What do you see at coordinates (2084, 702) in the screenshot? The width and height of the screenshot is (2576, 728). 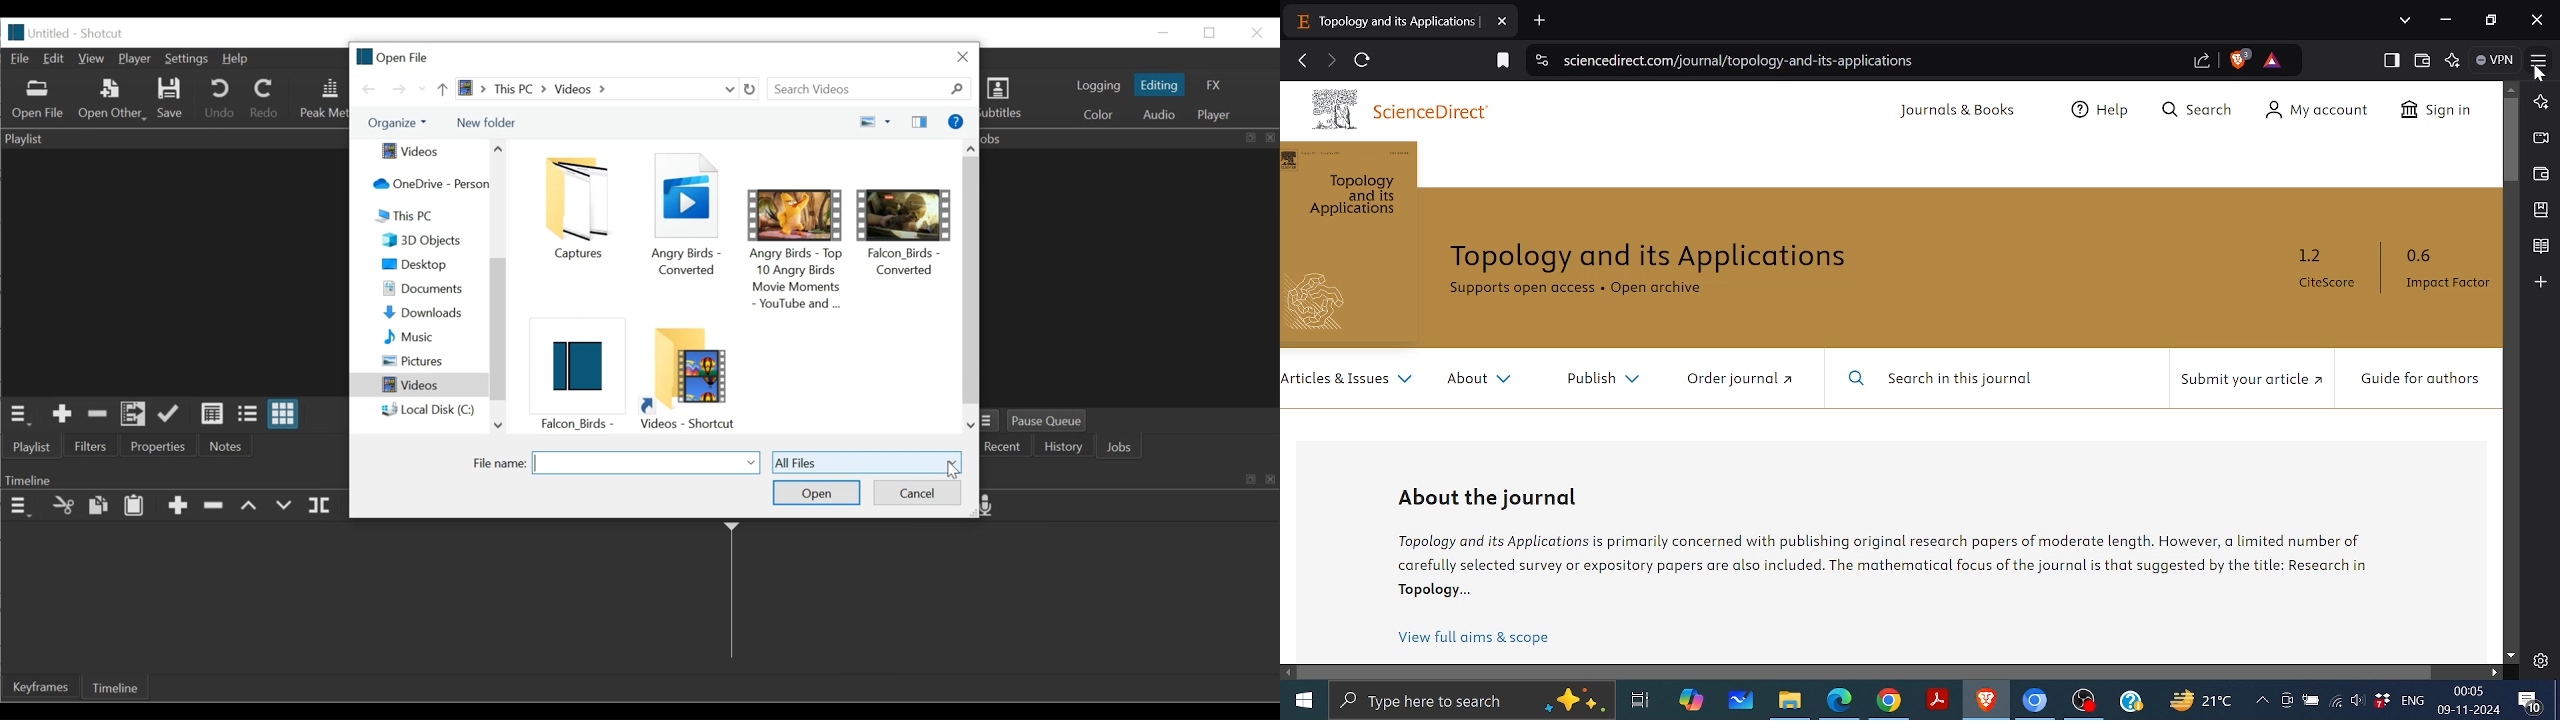 I see `OBS Studio` at bounding box center [2084, 702].